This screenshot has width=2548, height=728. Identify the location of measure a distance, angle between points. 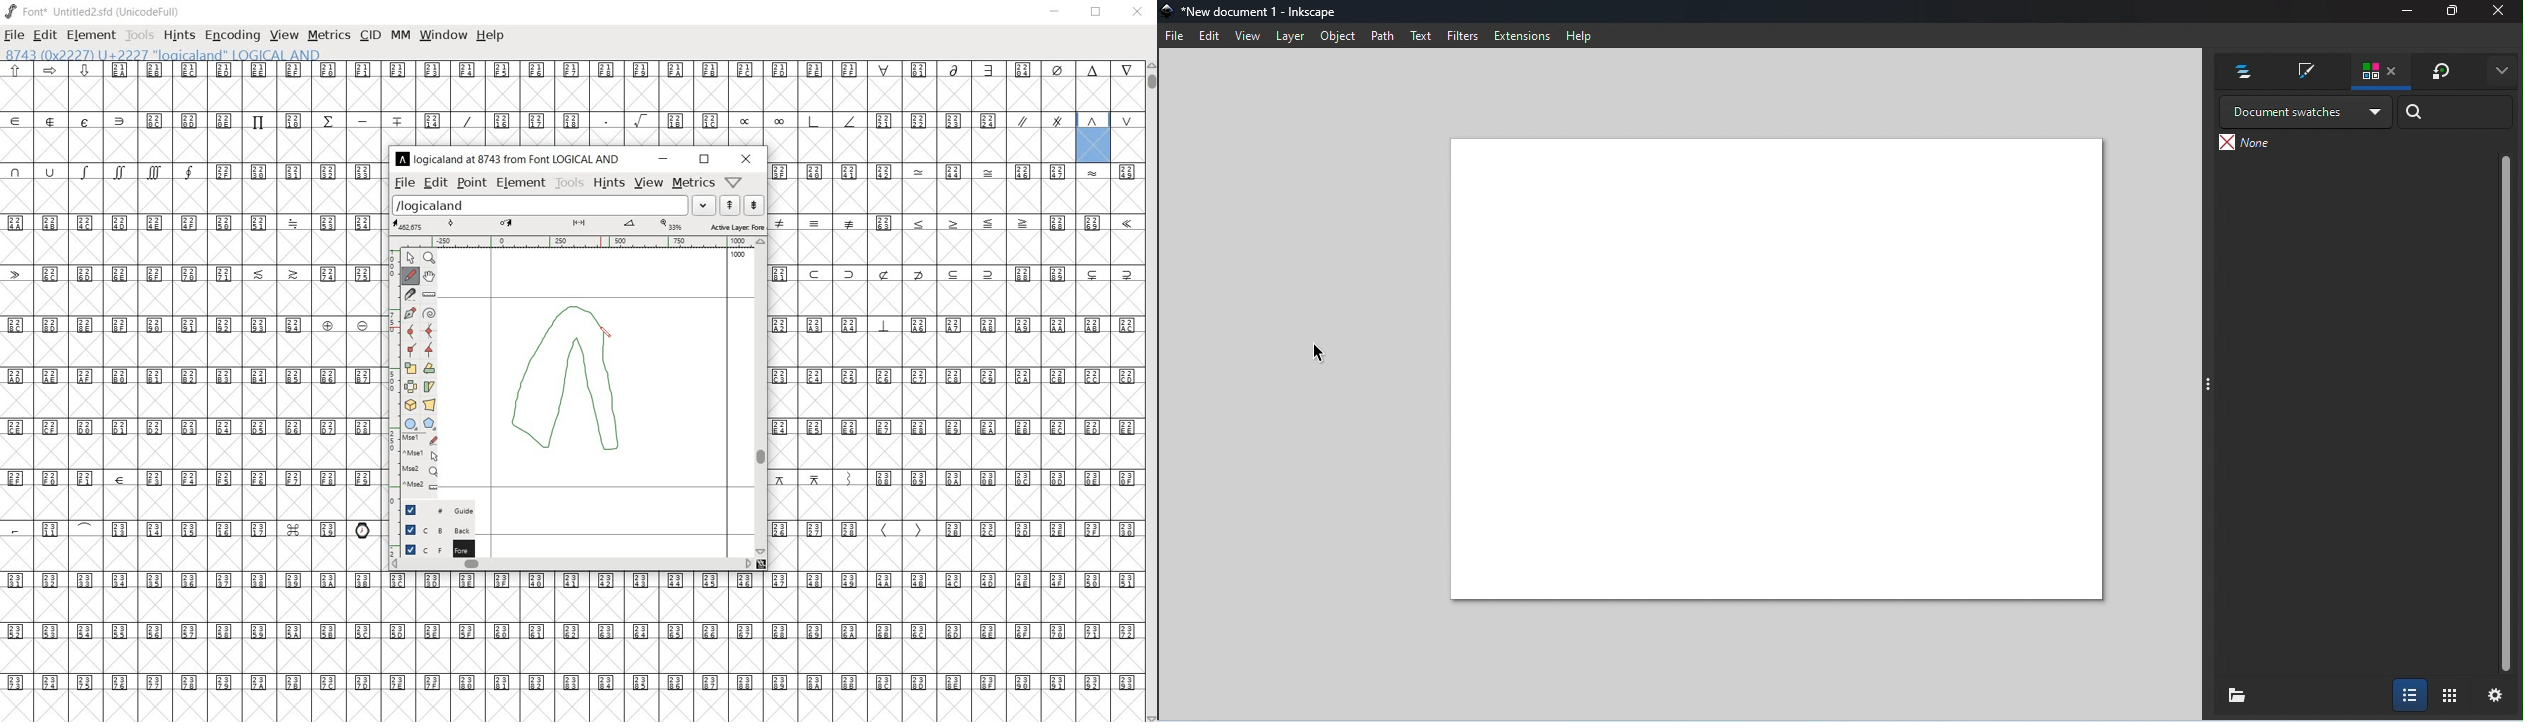
(429, 294).